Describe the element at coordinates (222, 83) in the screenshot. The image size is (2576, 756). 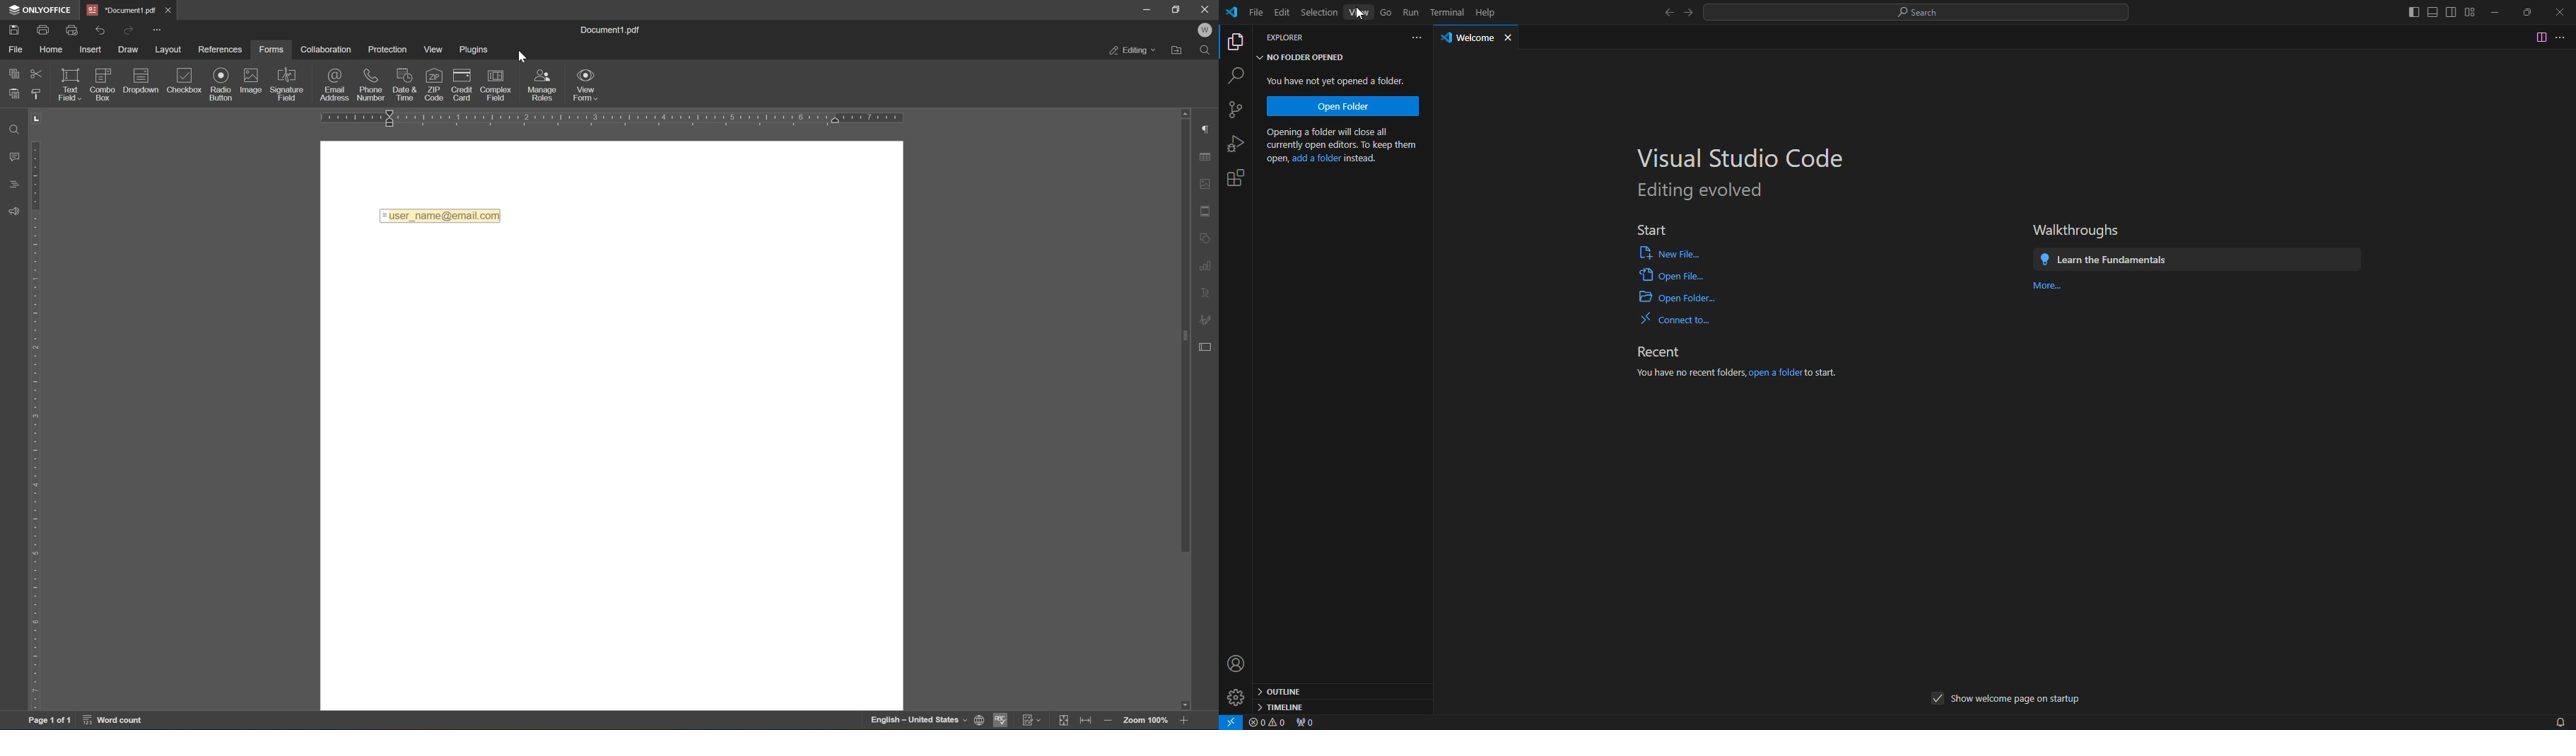
I see `radio button` at that location.